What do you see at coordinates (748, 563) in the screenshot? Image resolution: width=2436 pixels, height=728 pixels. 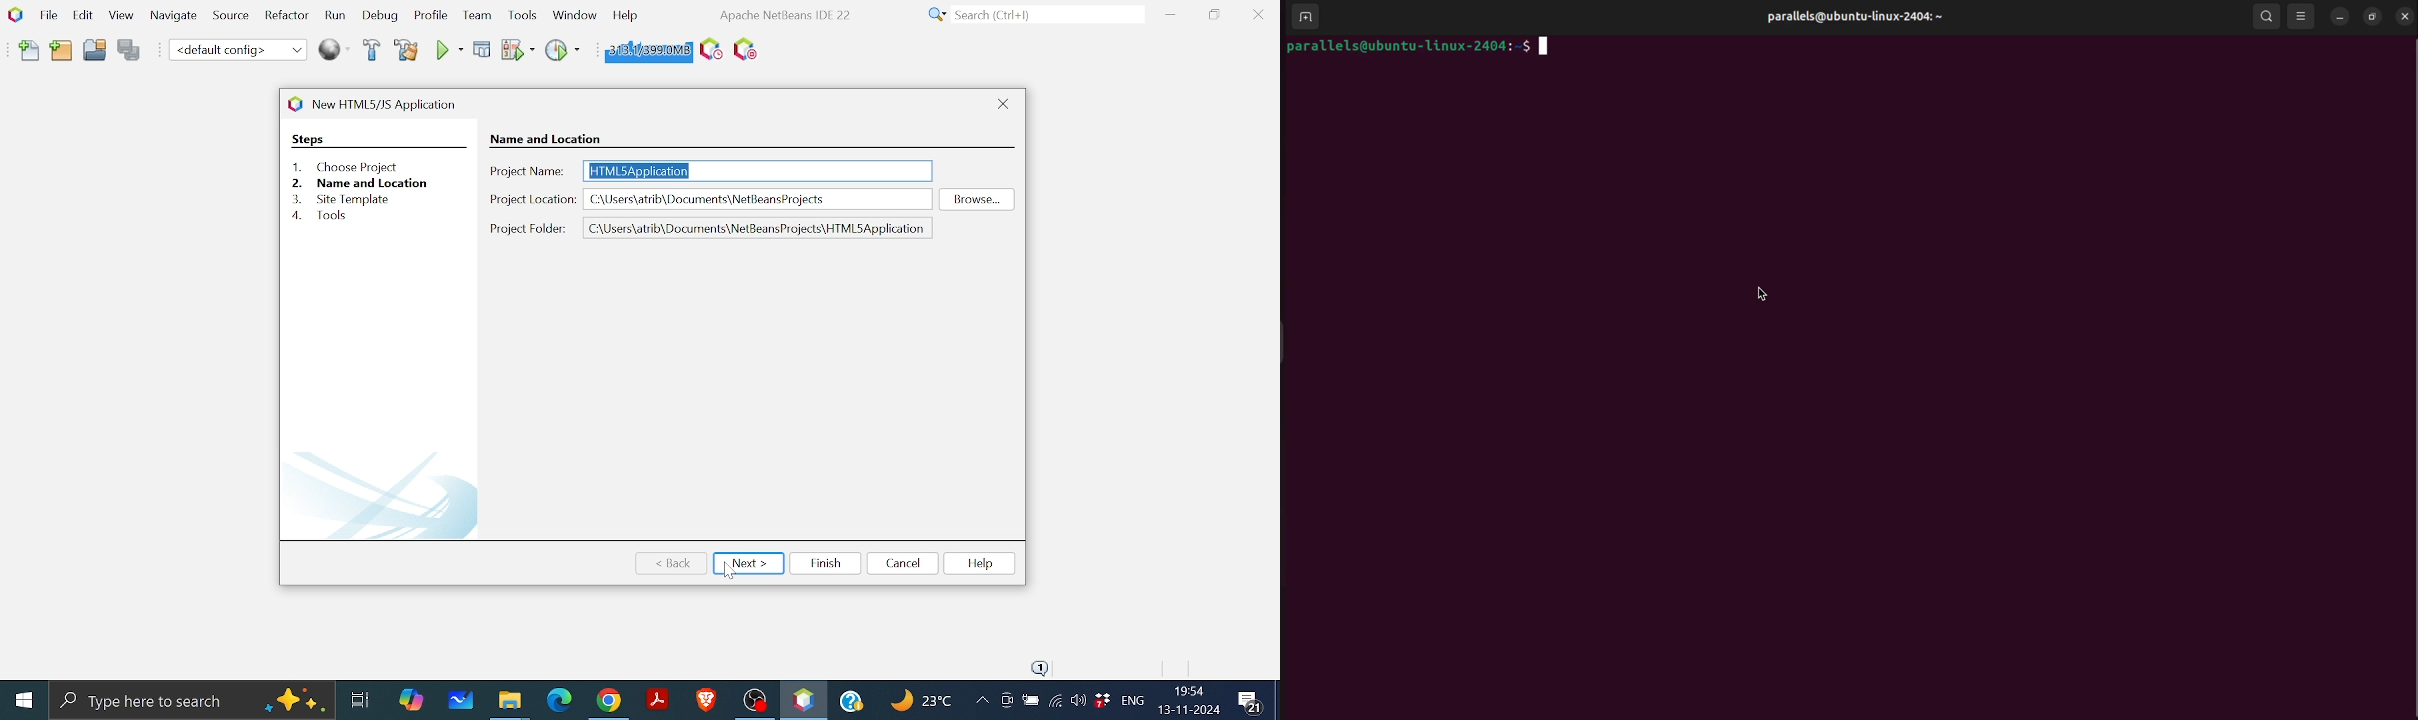 I see `Next` at bounding box center [748, 563].